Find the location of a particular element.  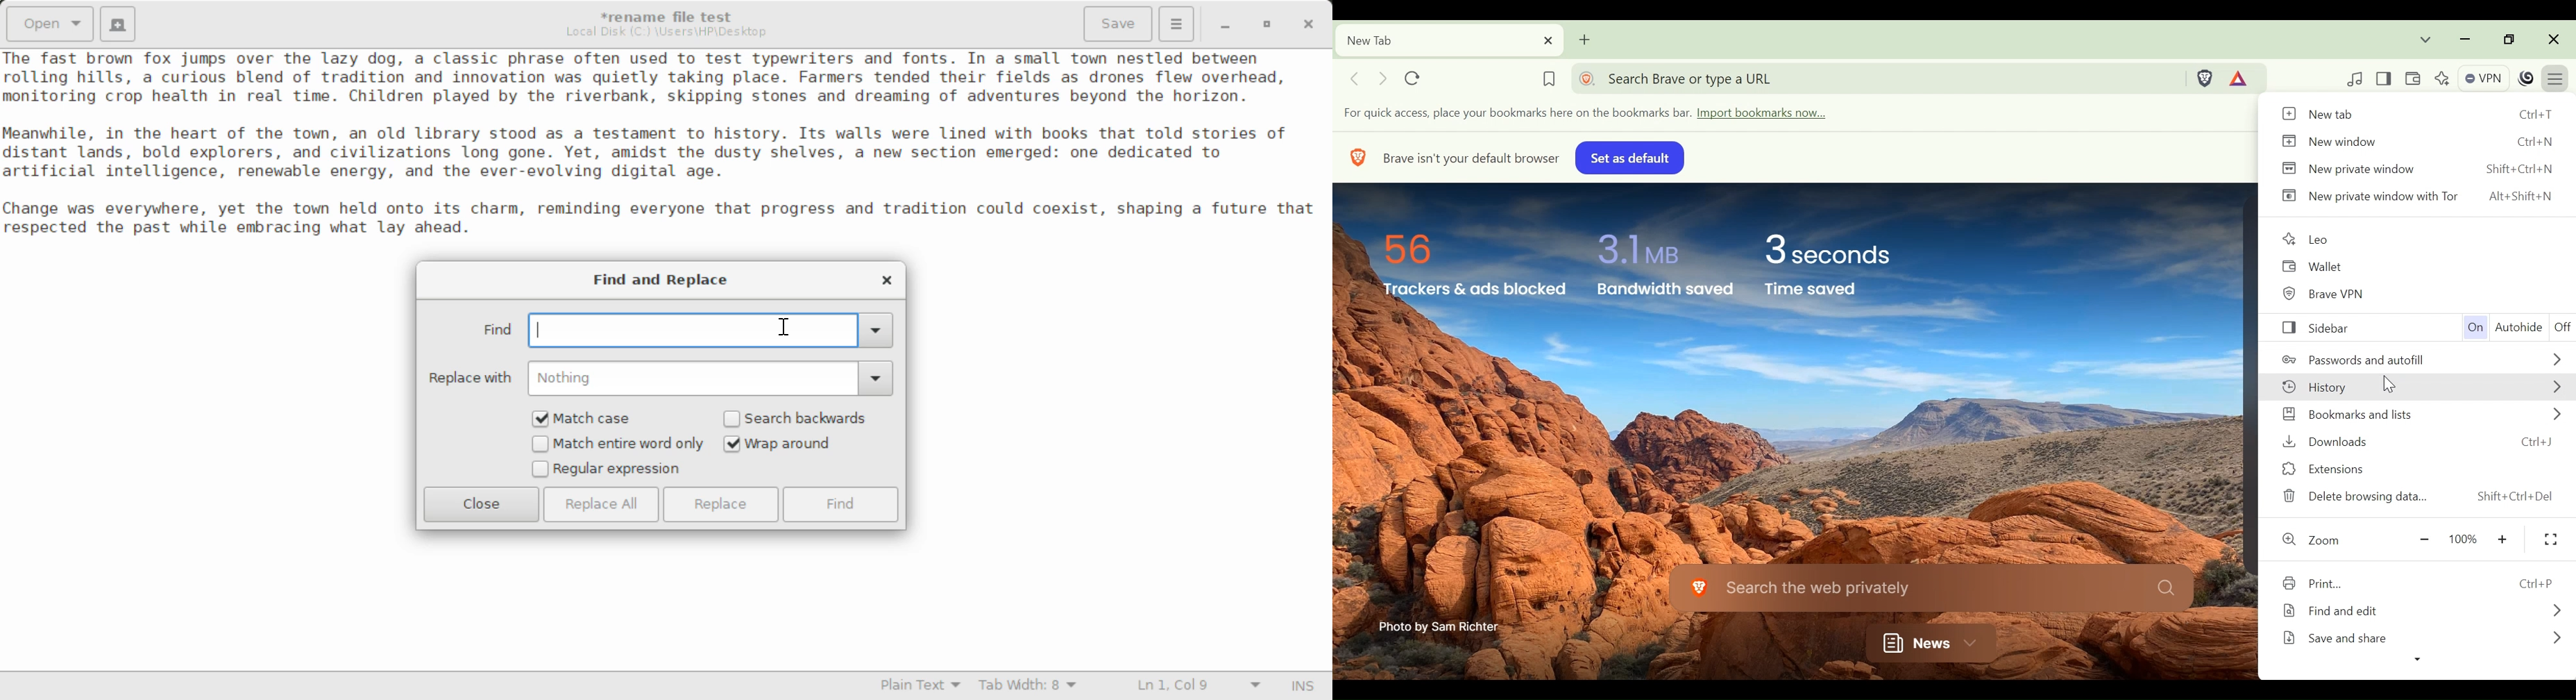

Brave VPN is located at coordinates (2333, 292).